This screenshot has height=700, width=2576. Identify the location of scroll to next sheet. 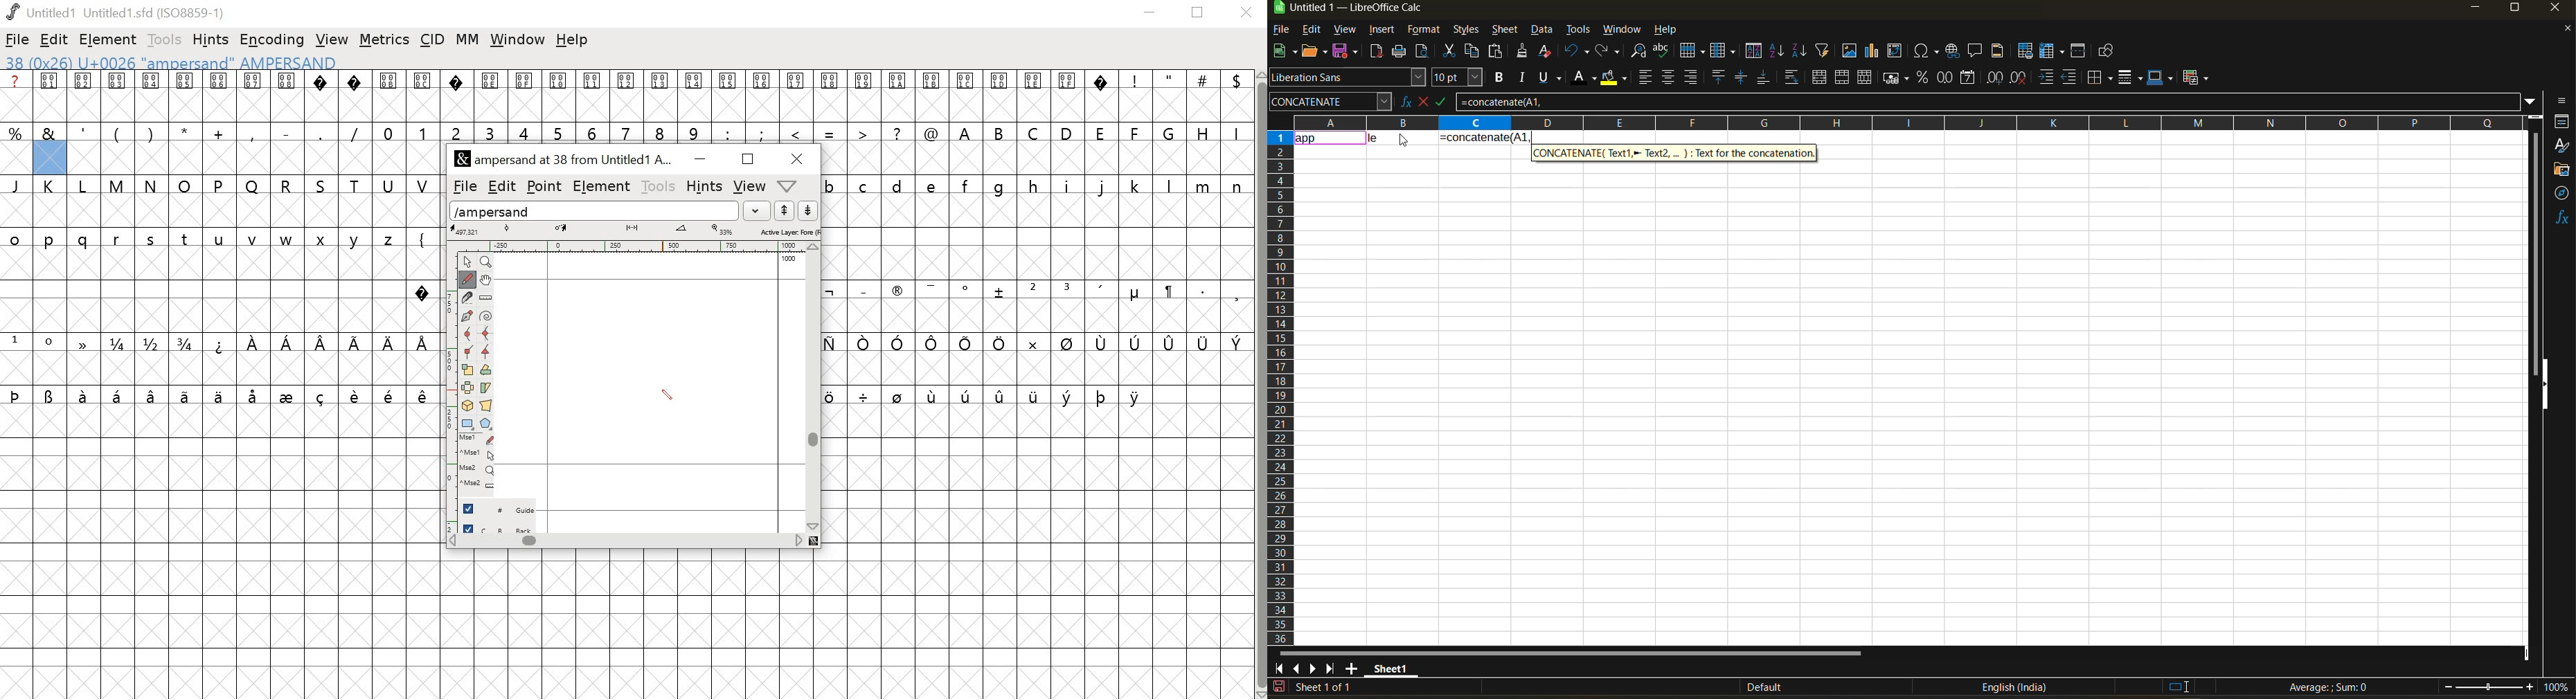
(1312, 668).